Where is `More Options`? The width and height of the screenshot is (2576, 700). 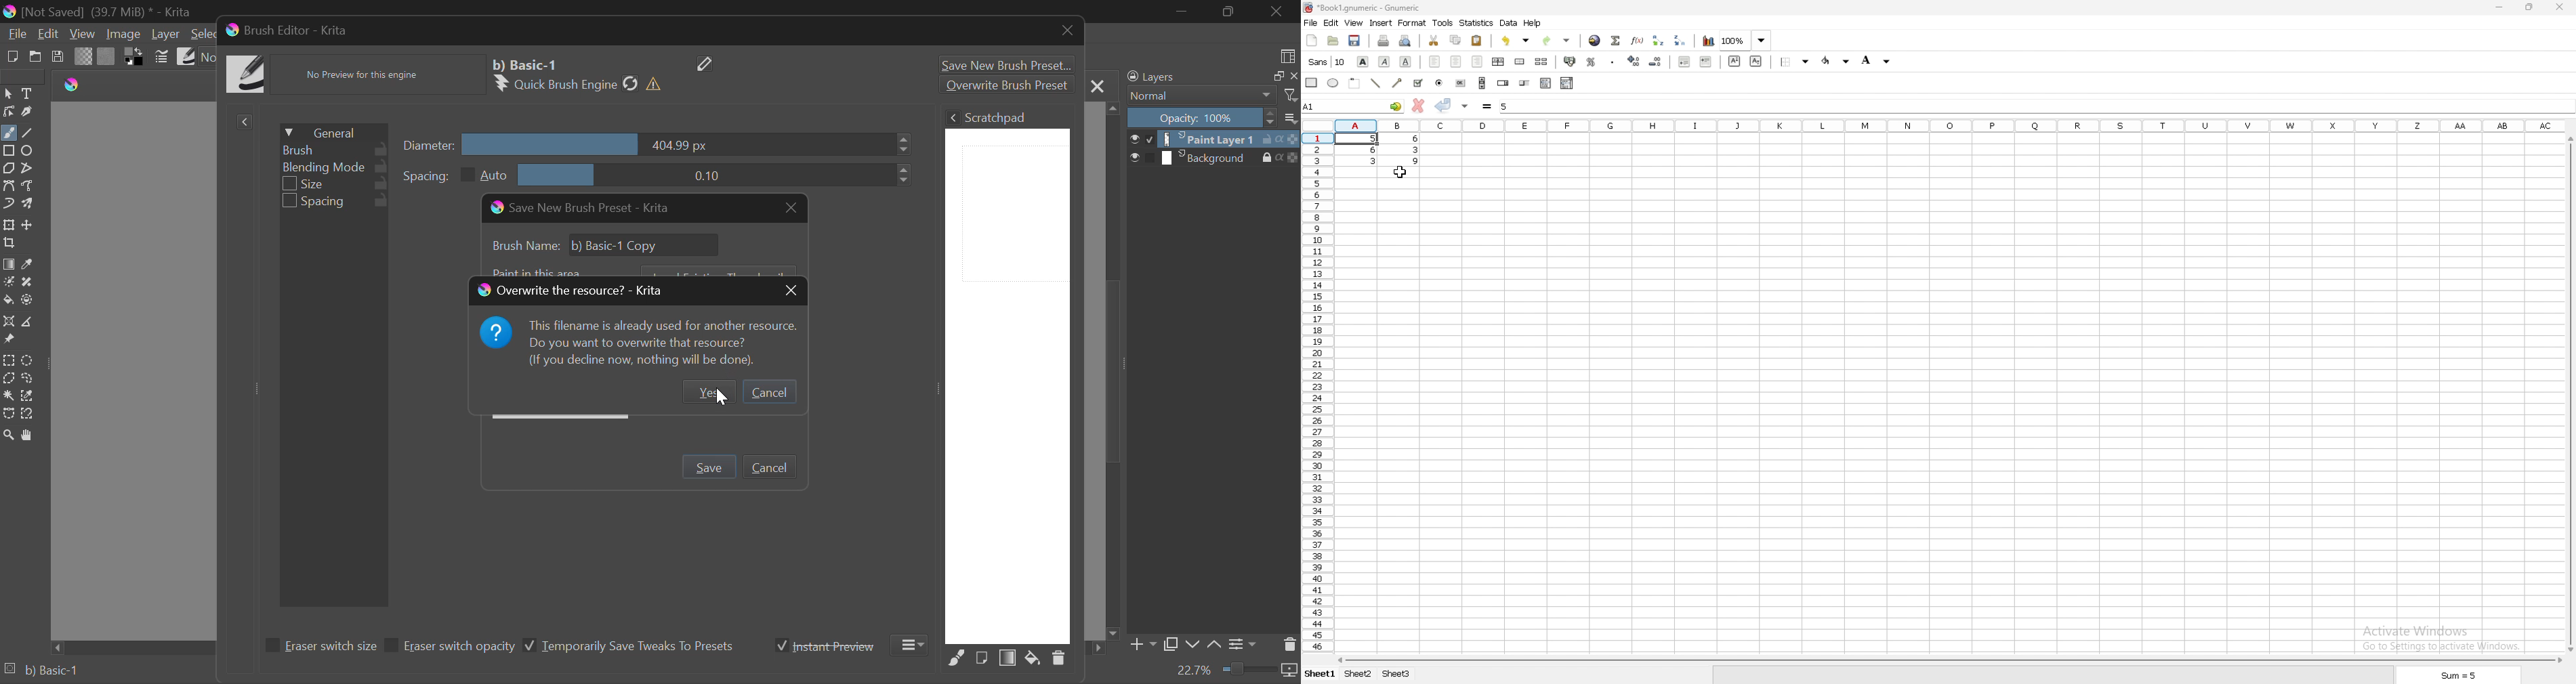 More Options is located at coordinates (912, 645).